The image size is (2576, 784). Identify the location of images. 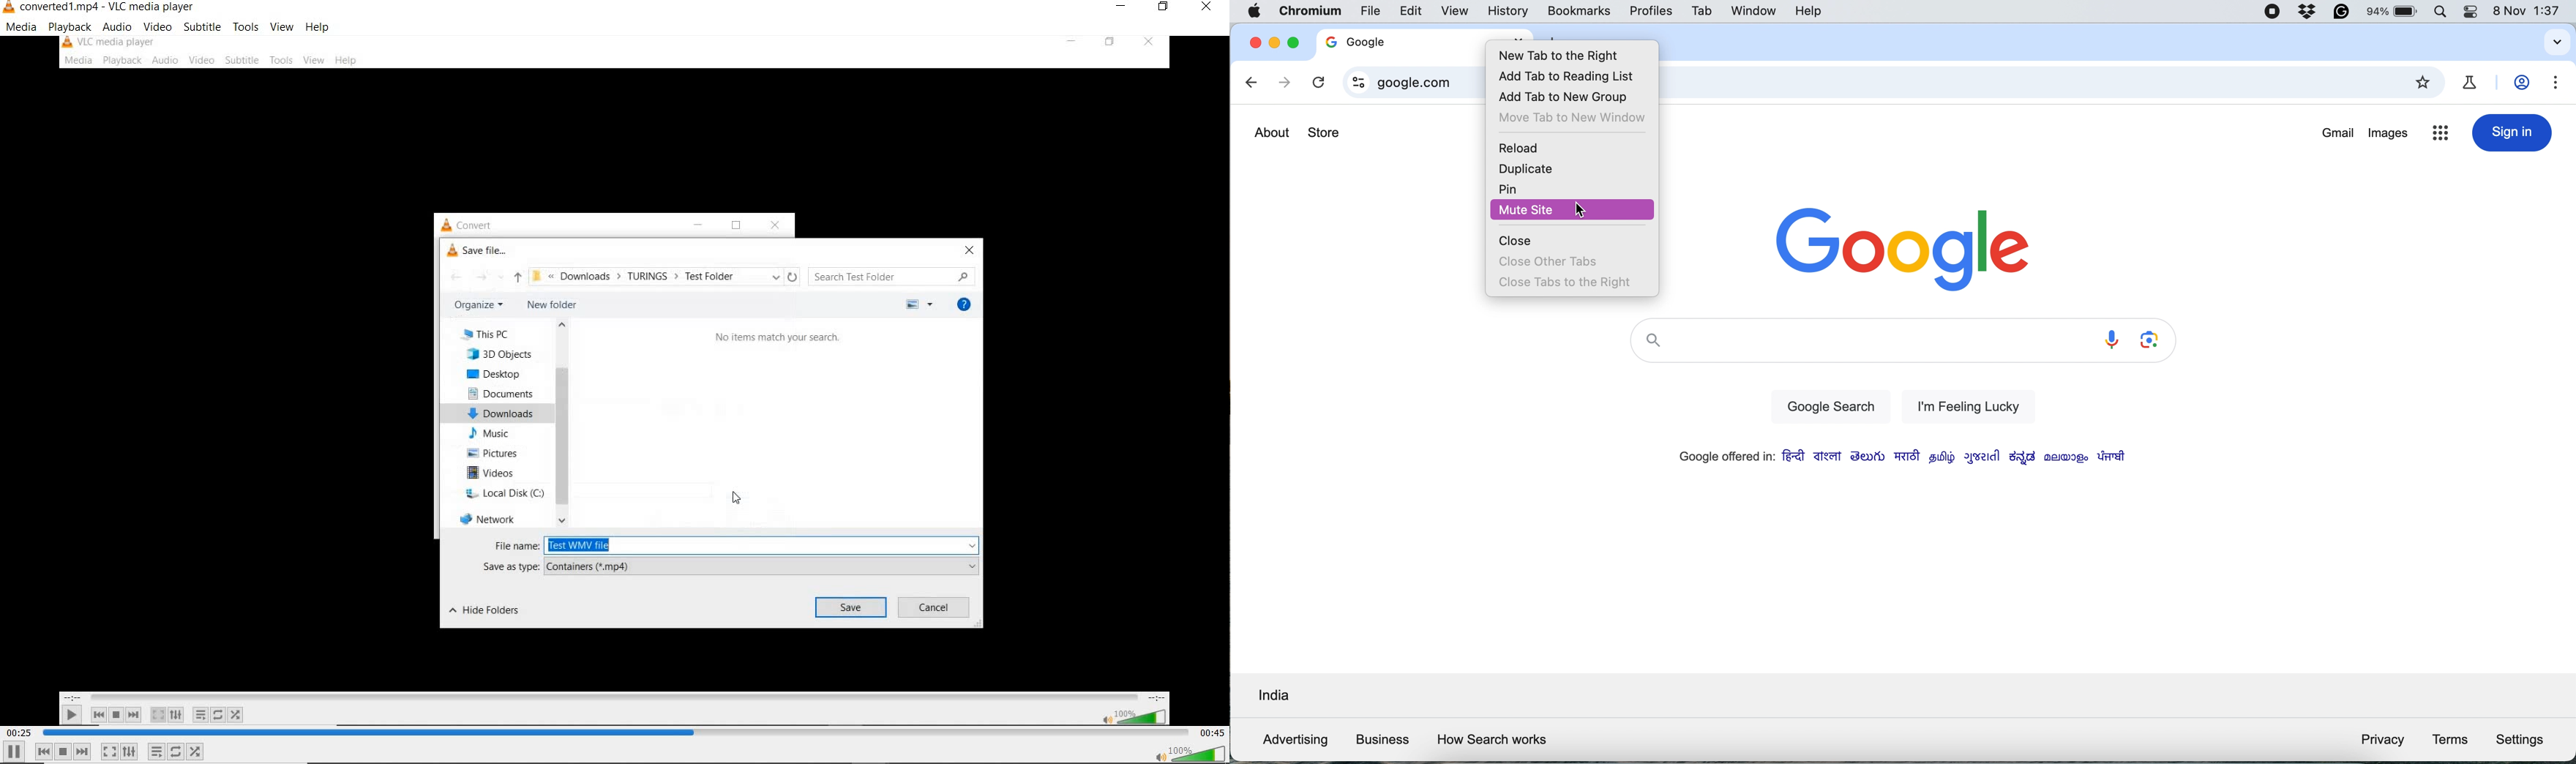
(2388, 136).